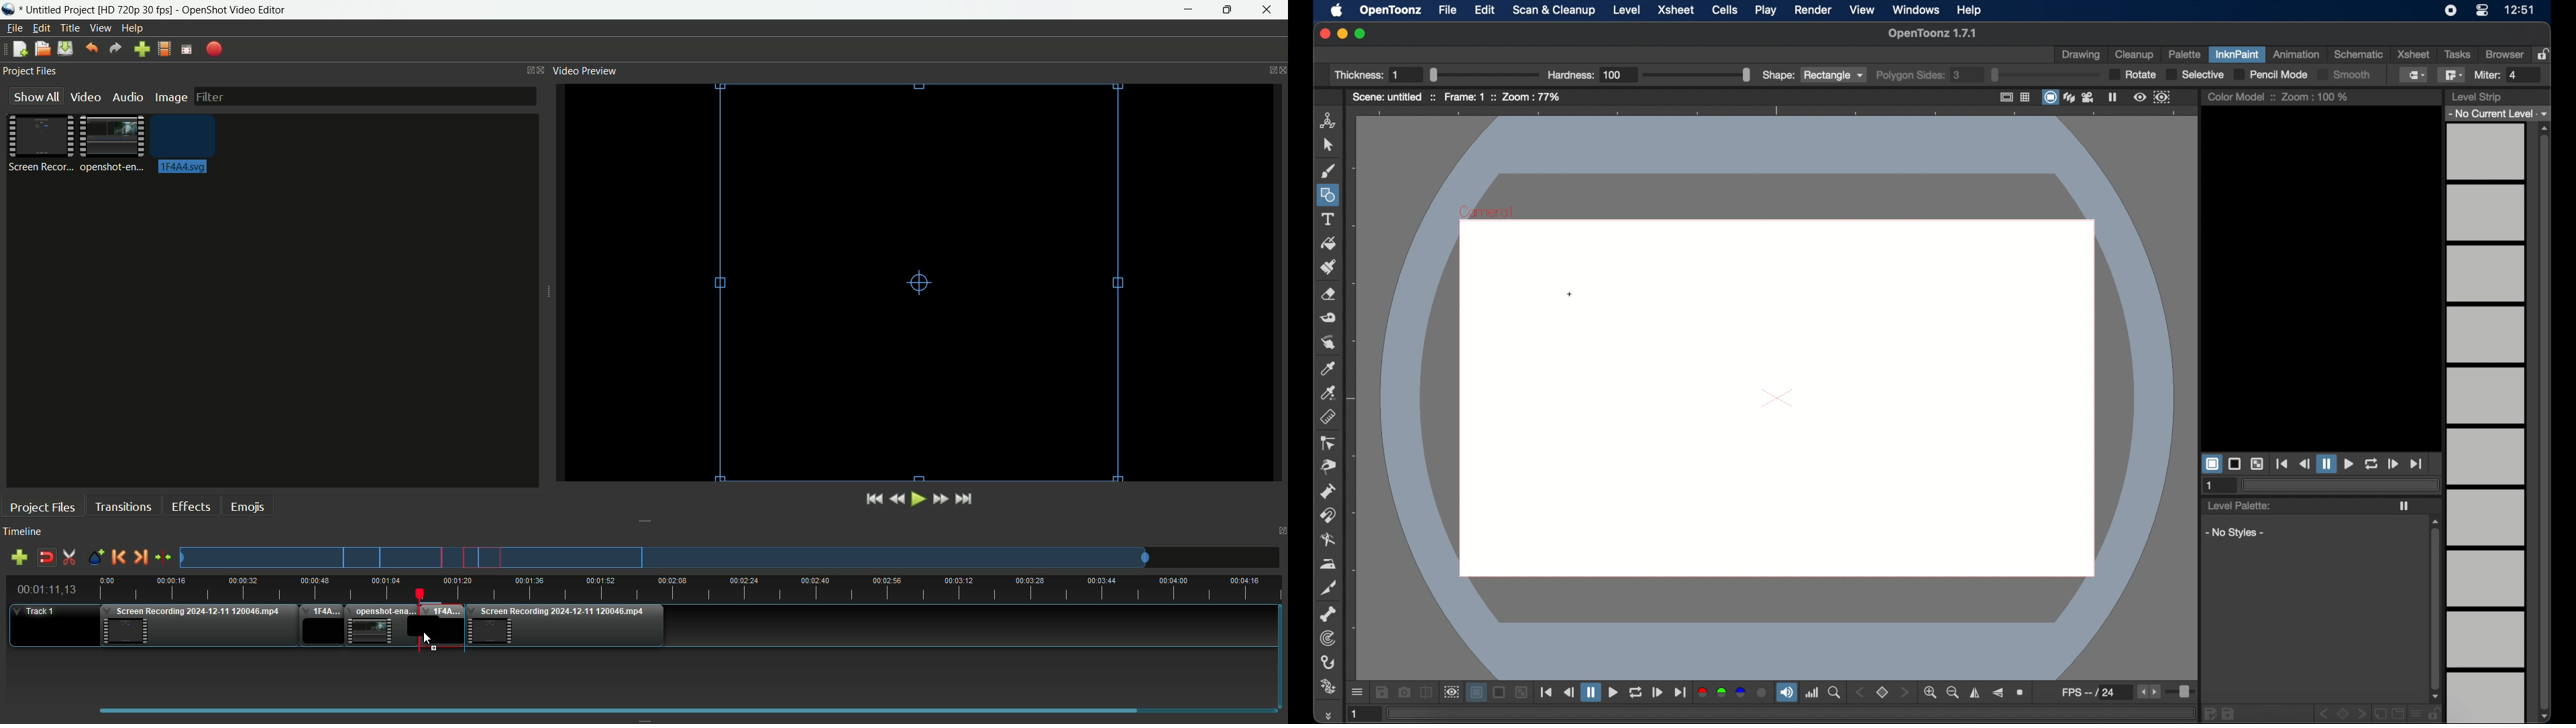 The width and height of the screenshot is (2576, 728). What do you see at coordinates (127, 97) in the screenshot?
I see `Audio` at bounding box center [127, 97].